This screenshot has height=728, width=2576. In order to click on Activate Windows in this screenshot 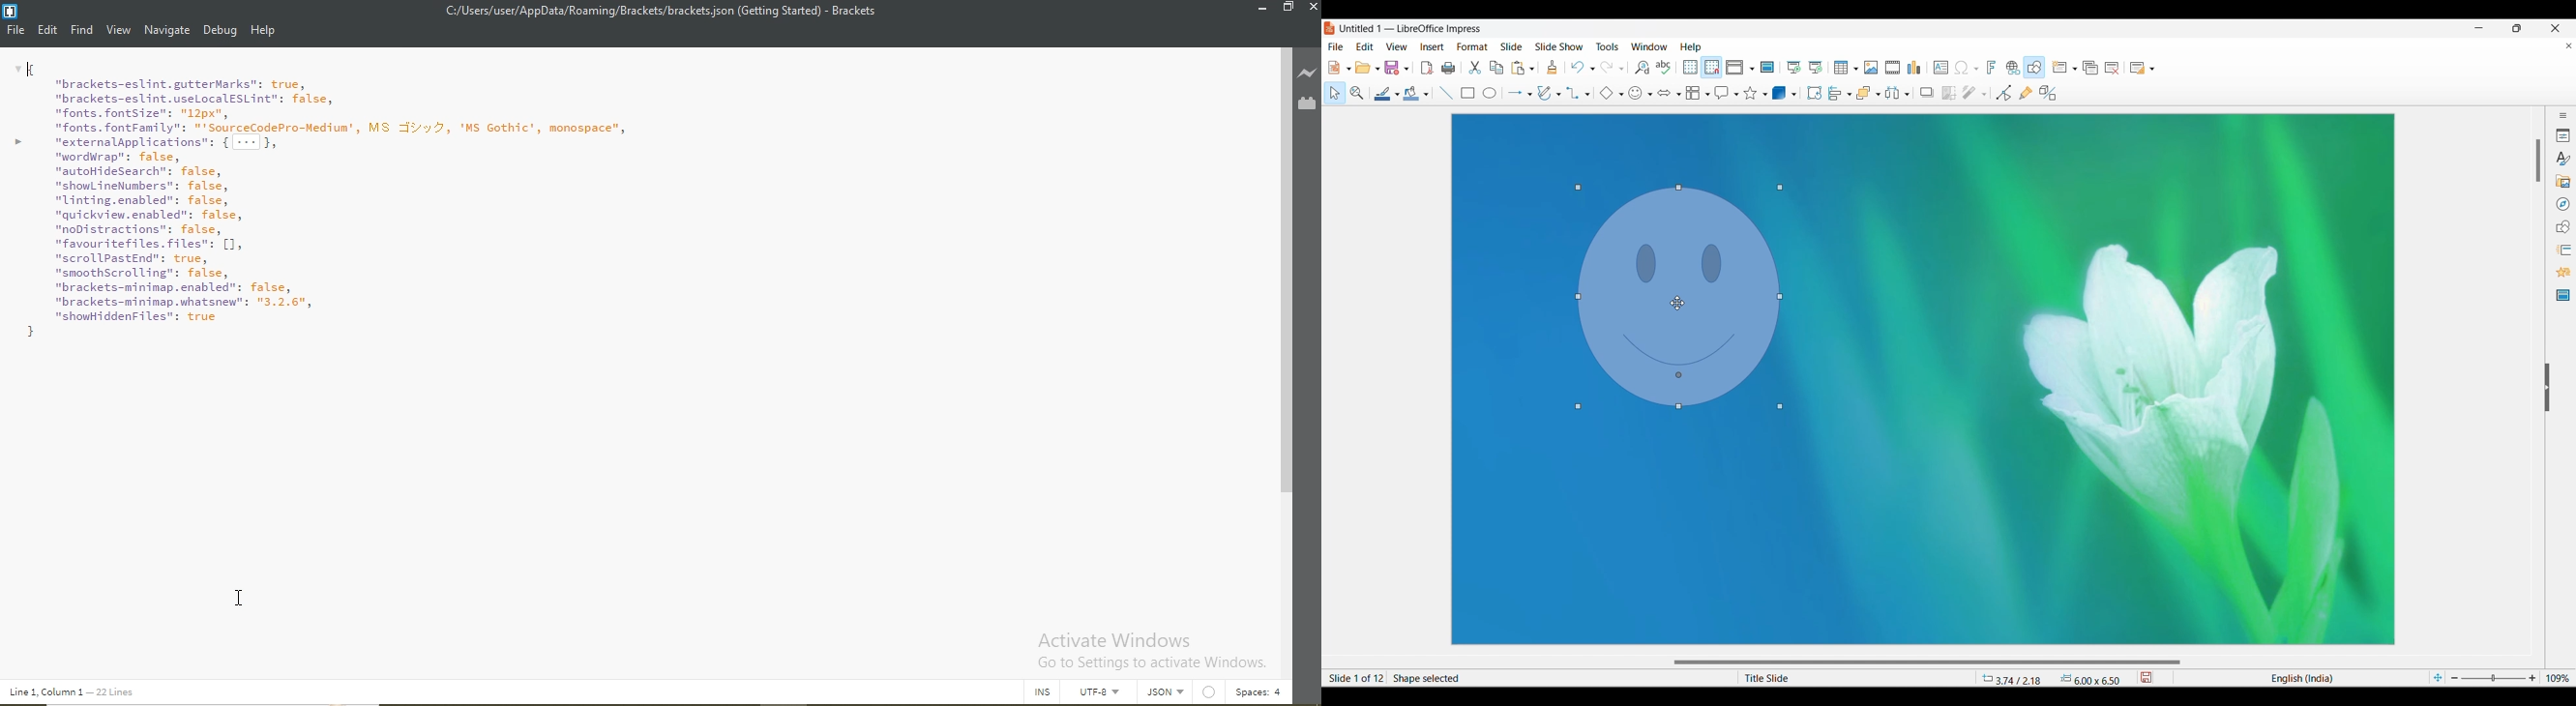, I will do `click(1149, 650)`.